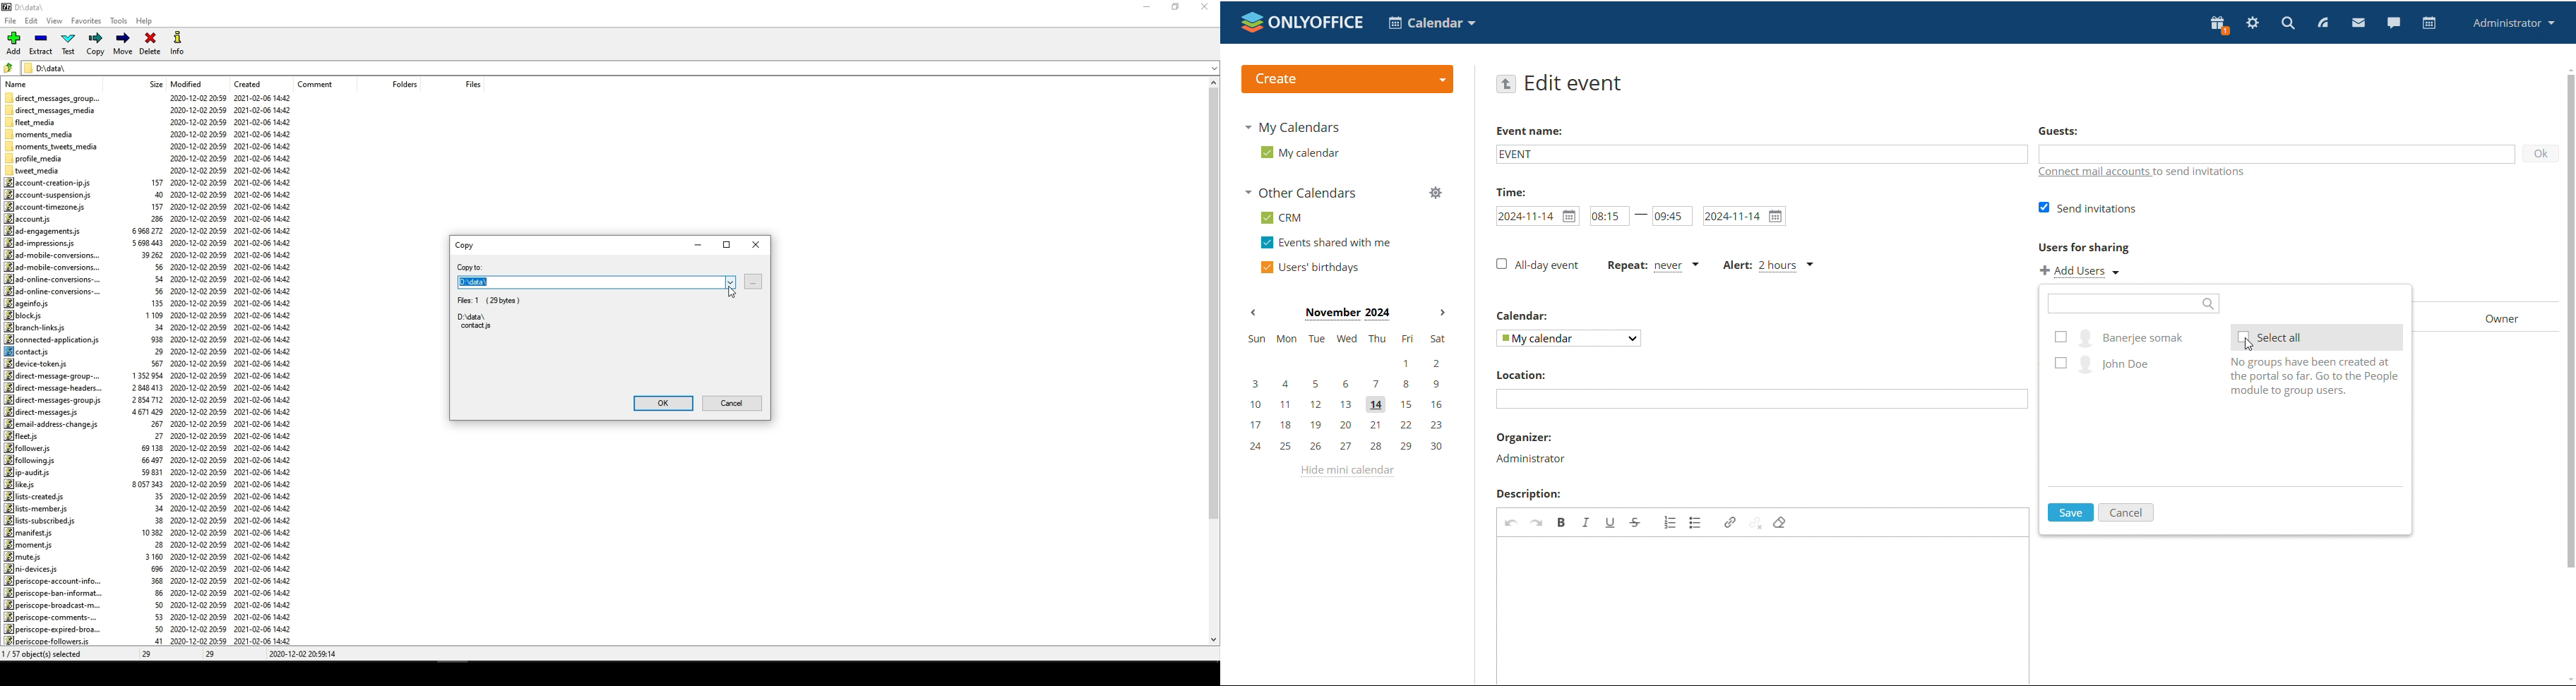  Describe the element at coordinates (147, 23) in the screenshot. I see `Help` at that location.